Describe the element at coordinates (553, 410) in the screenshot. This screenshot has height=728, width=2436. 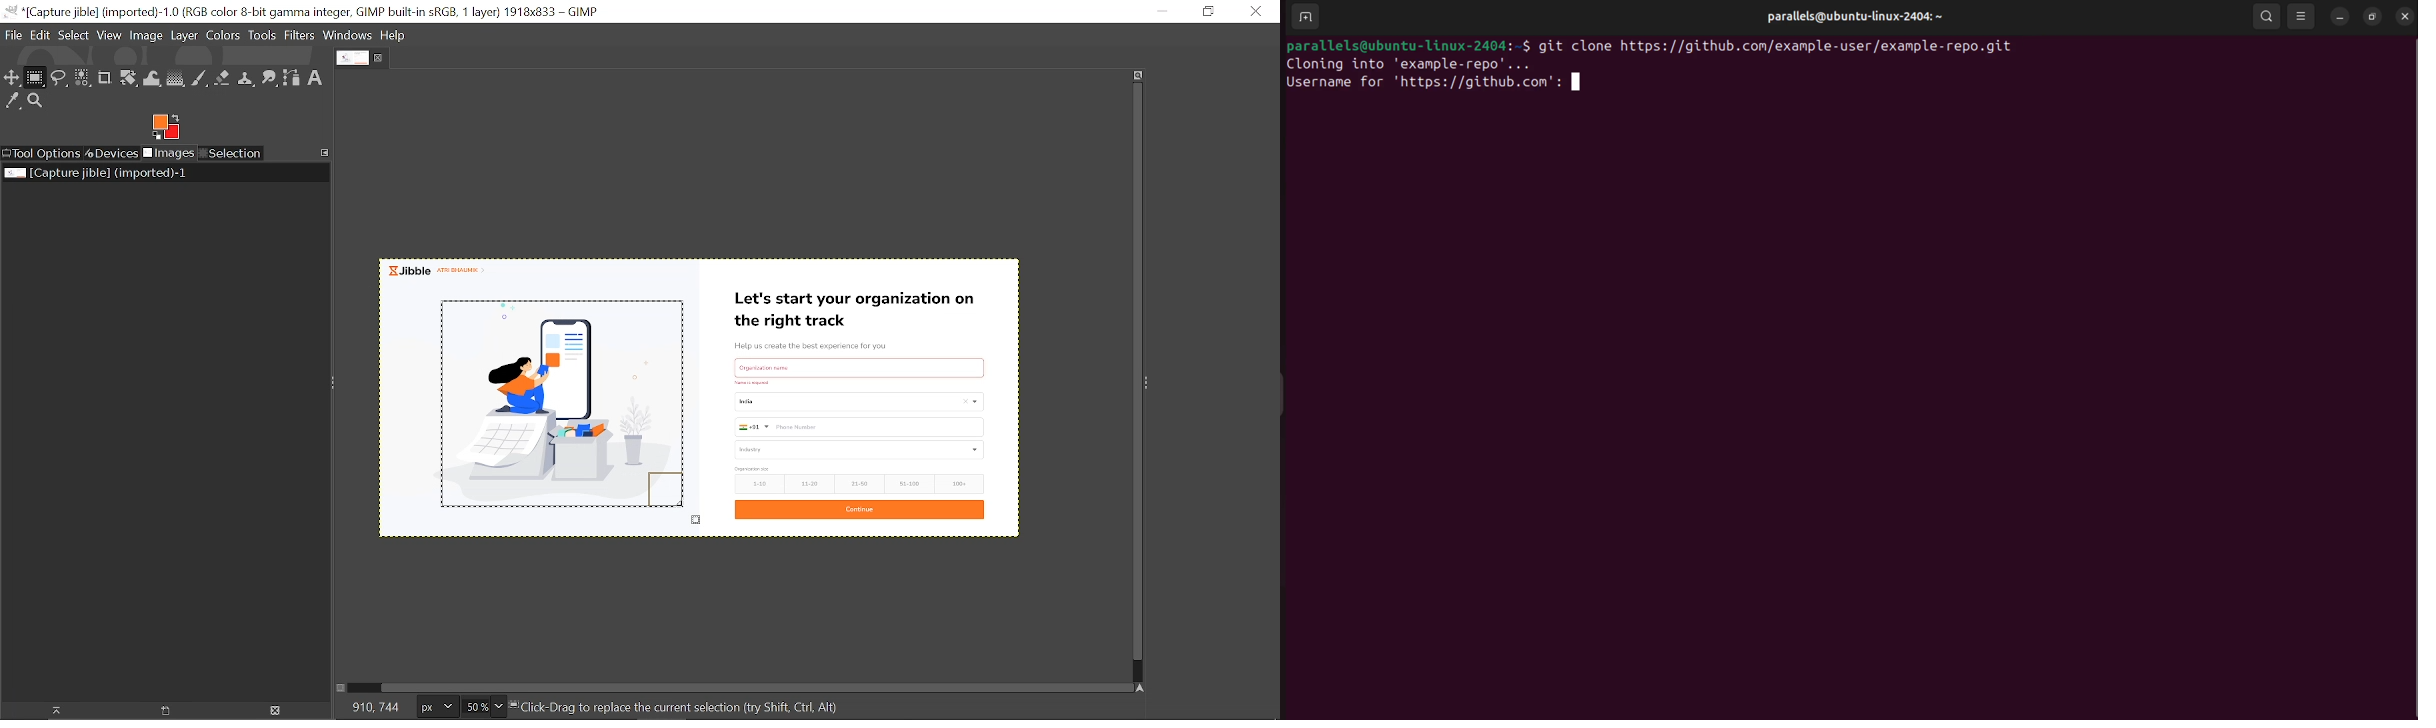
I see `Selected part of the image` at that location.